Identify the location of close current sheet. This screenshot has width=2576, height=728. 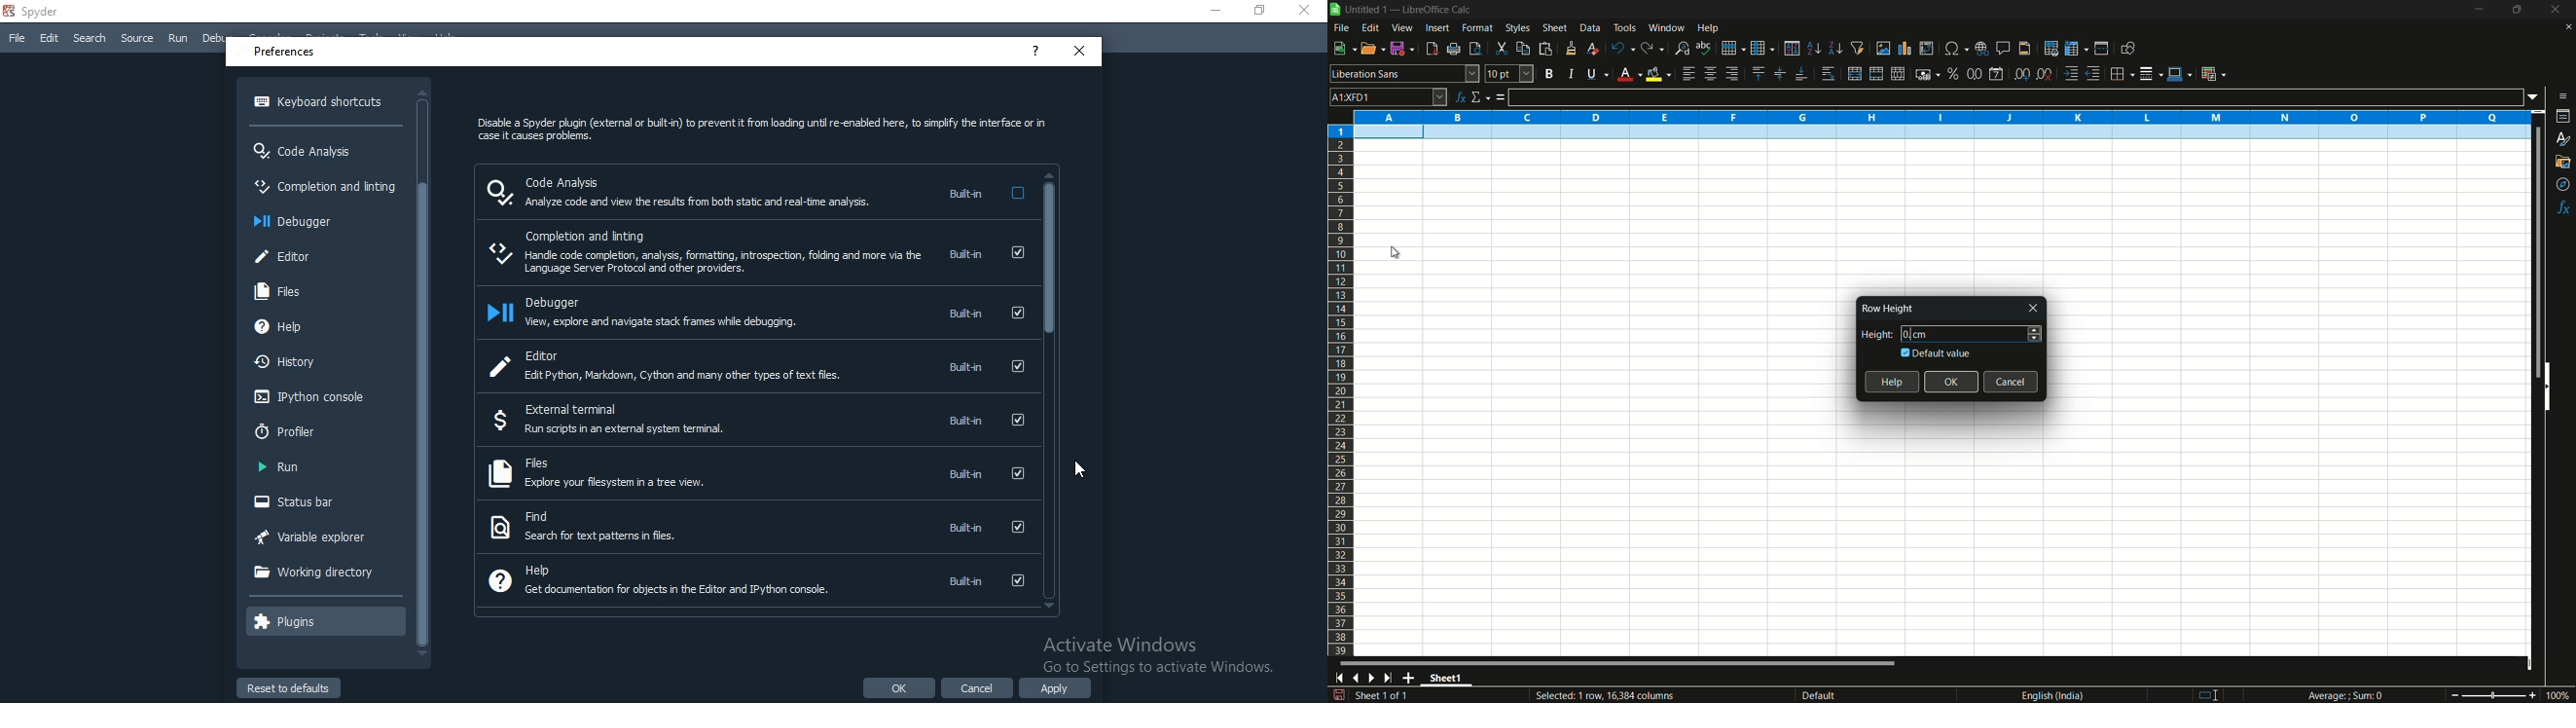
(2567, 30).